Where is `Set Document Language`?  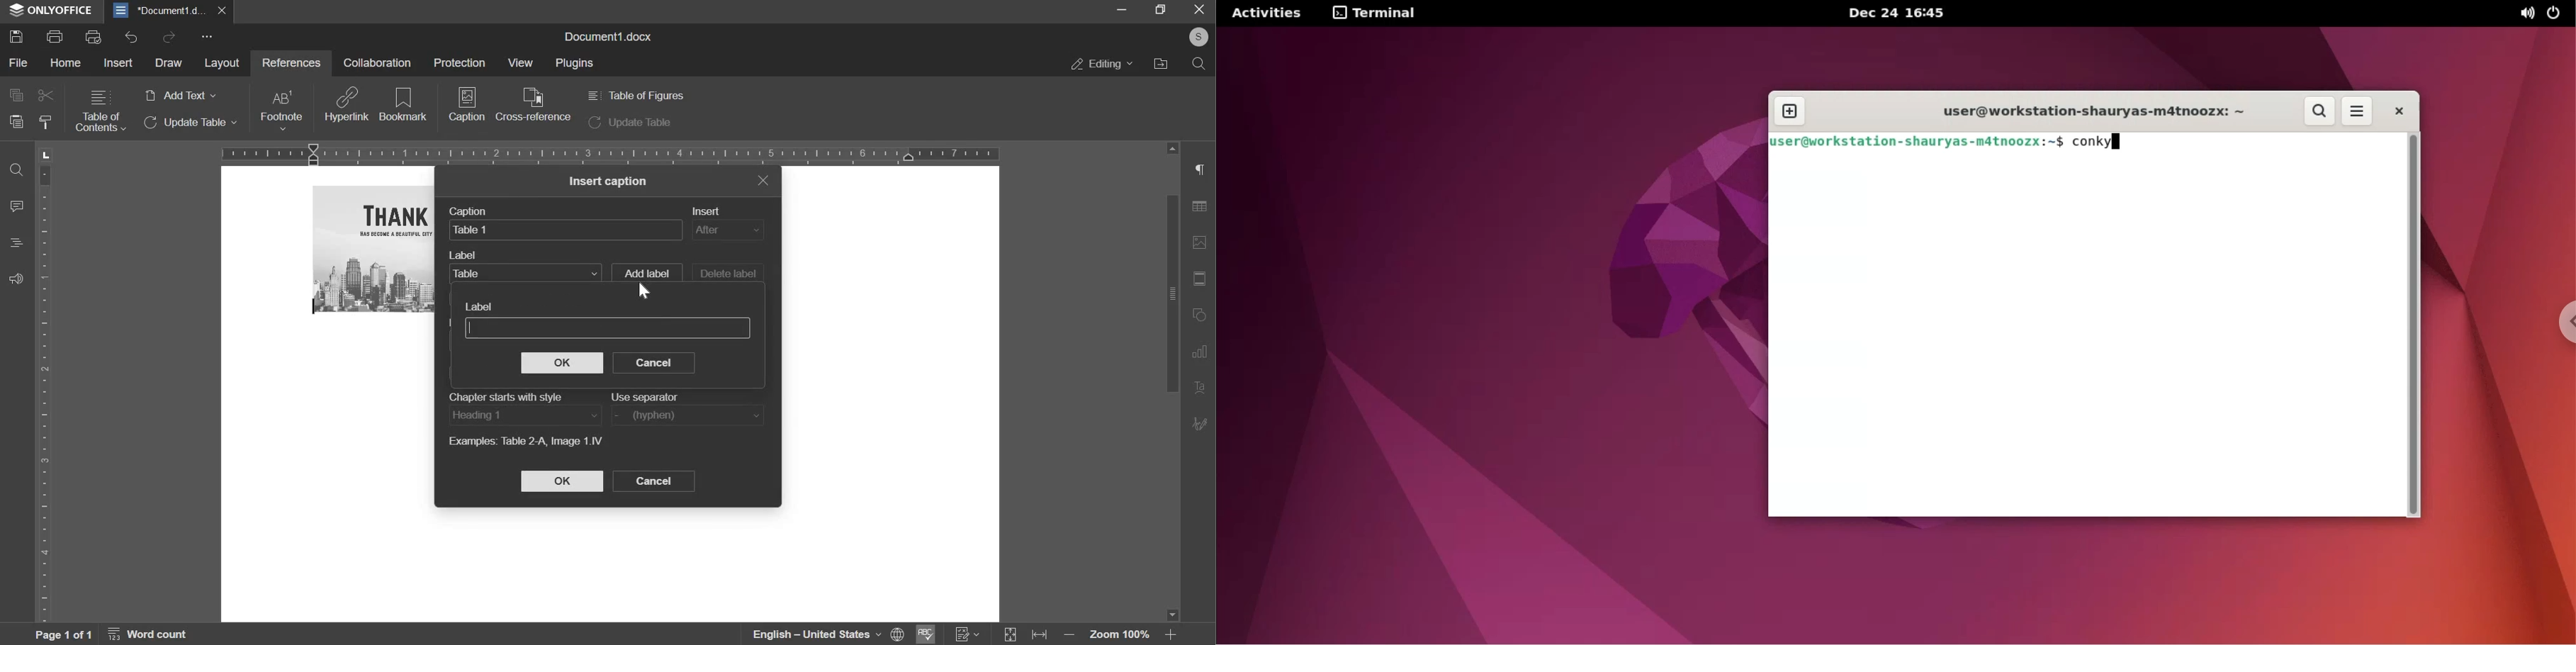 Set Document Language is located at coordinates (898, 634).